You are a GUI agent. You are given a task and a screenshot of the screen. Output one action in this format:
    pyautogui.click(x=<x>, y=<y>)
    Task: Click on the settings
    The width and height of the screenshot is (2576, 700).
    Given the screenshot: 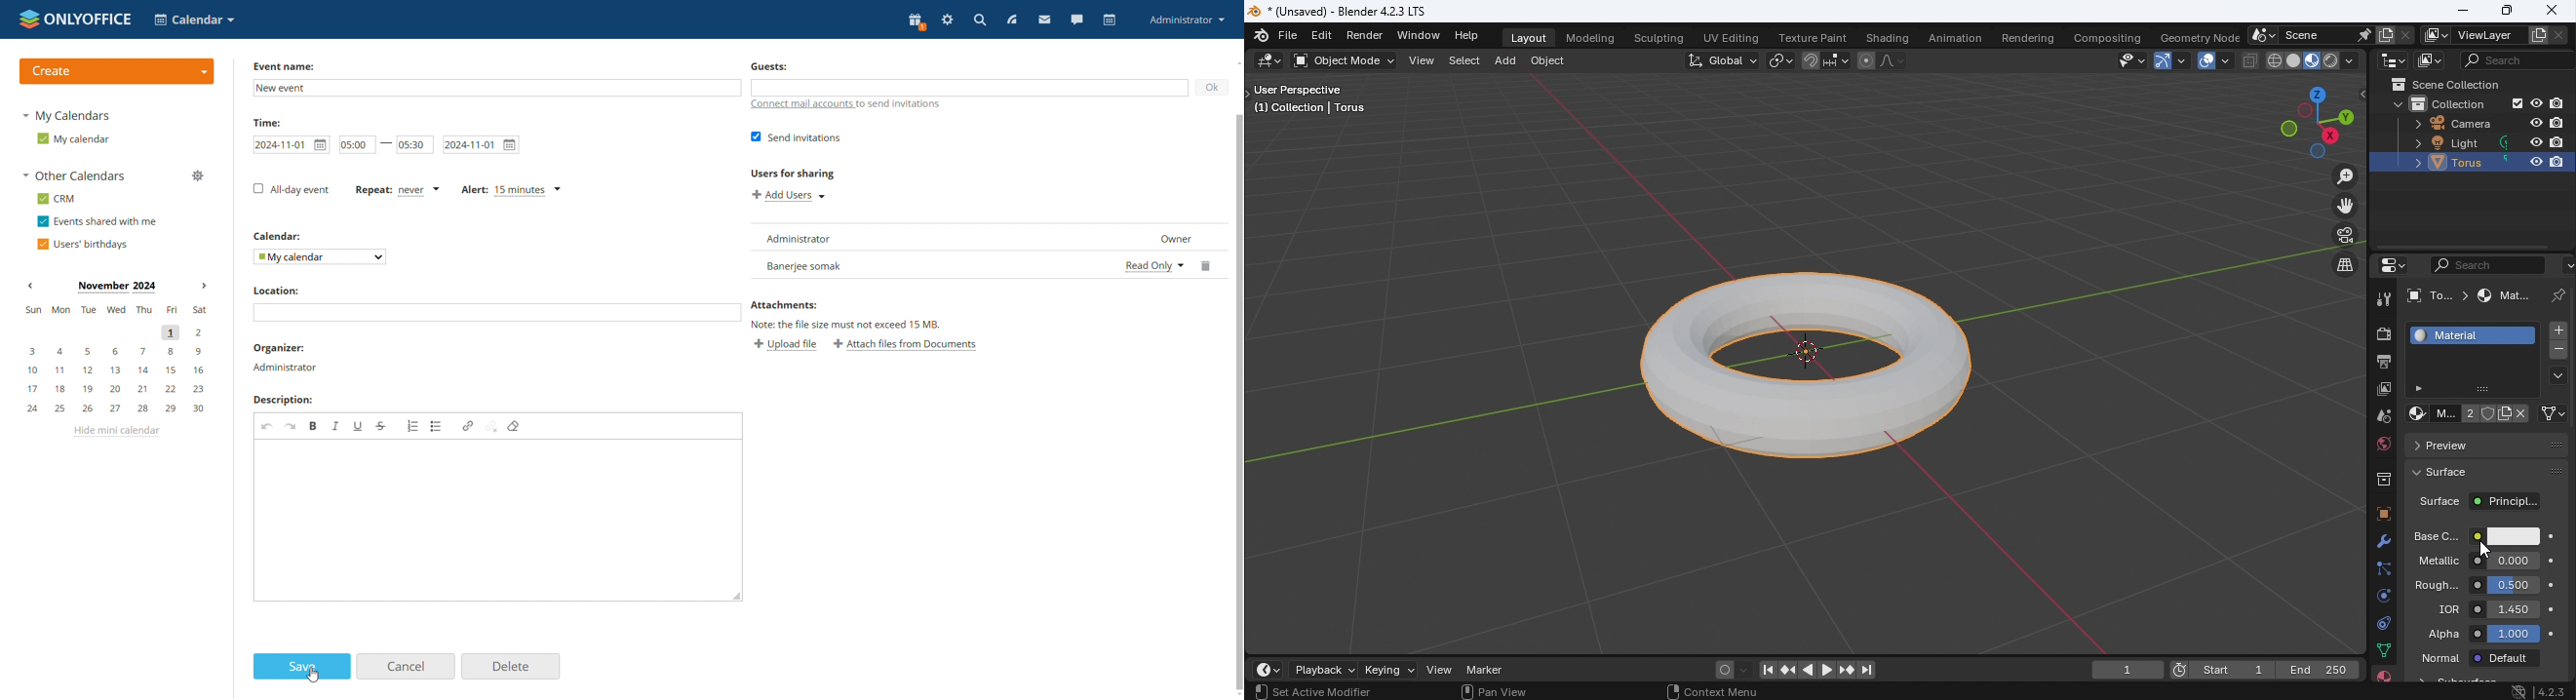 What is the action you would take?
    pyautogui.click(x=946, y=21)
    